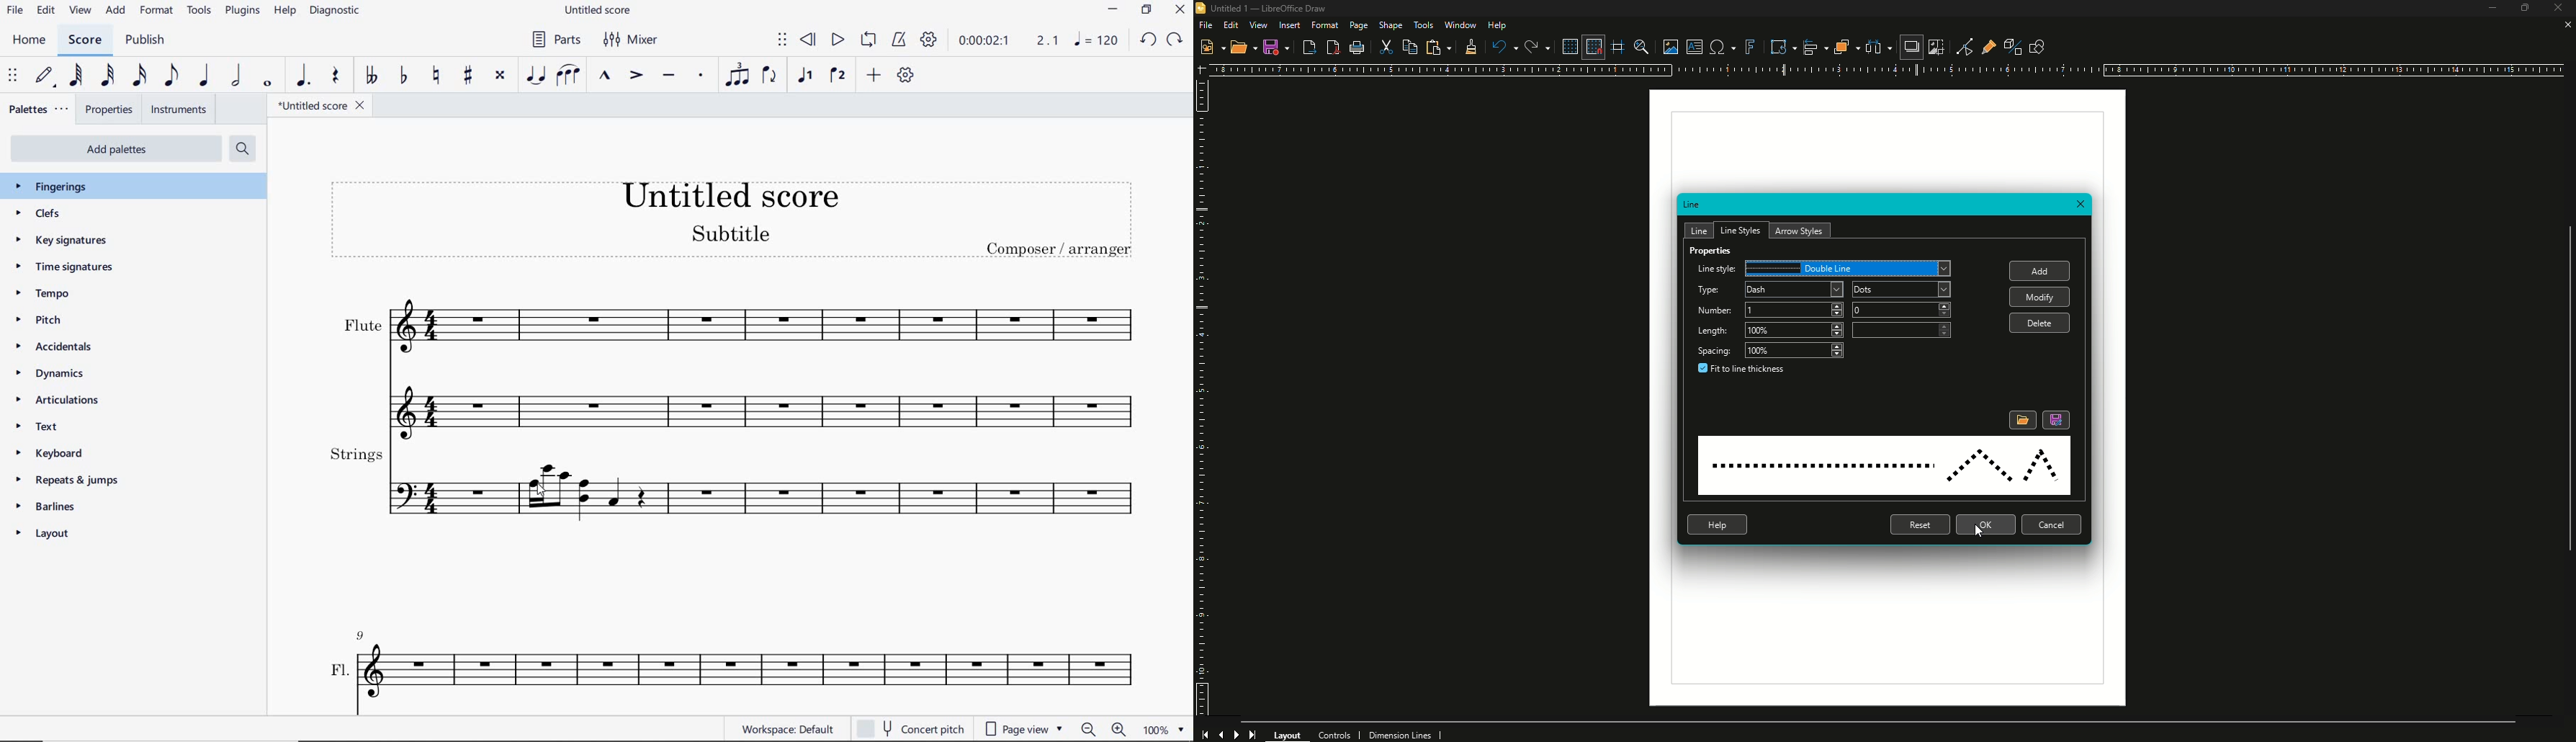 The image size is (2576, 756). Describe the element at coordinates (837, 75) in the screenshot. I see `voice 2` at that location.